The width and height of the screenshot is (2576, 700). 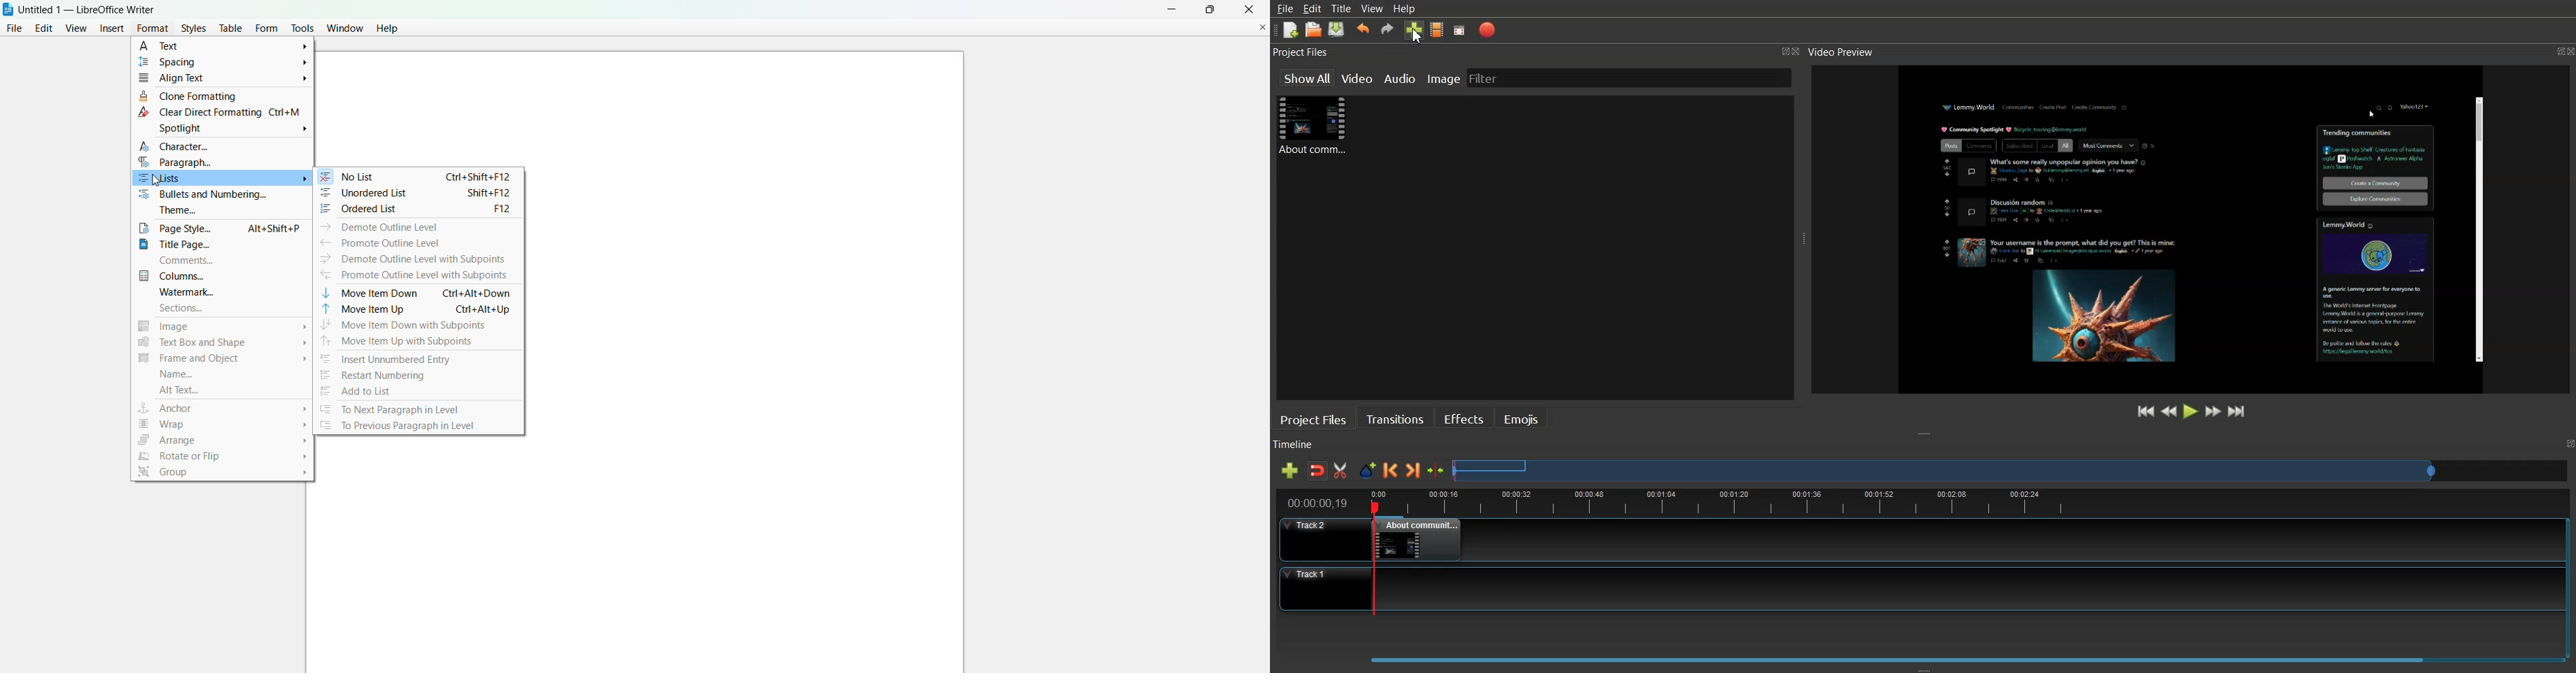 What do you see at coordinates (761, 358) in the screenshot?
I see `canvas` at bounding box center [761, 358].